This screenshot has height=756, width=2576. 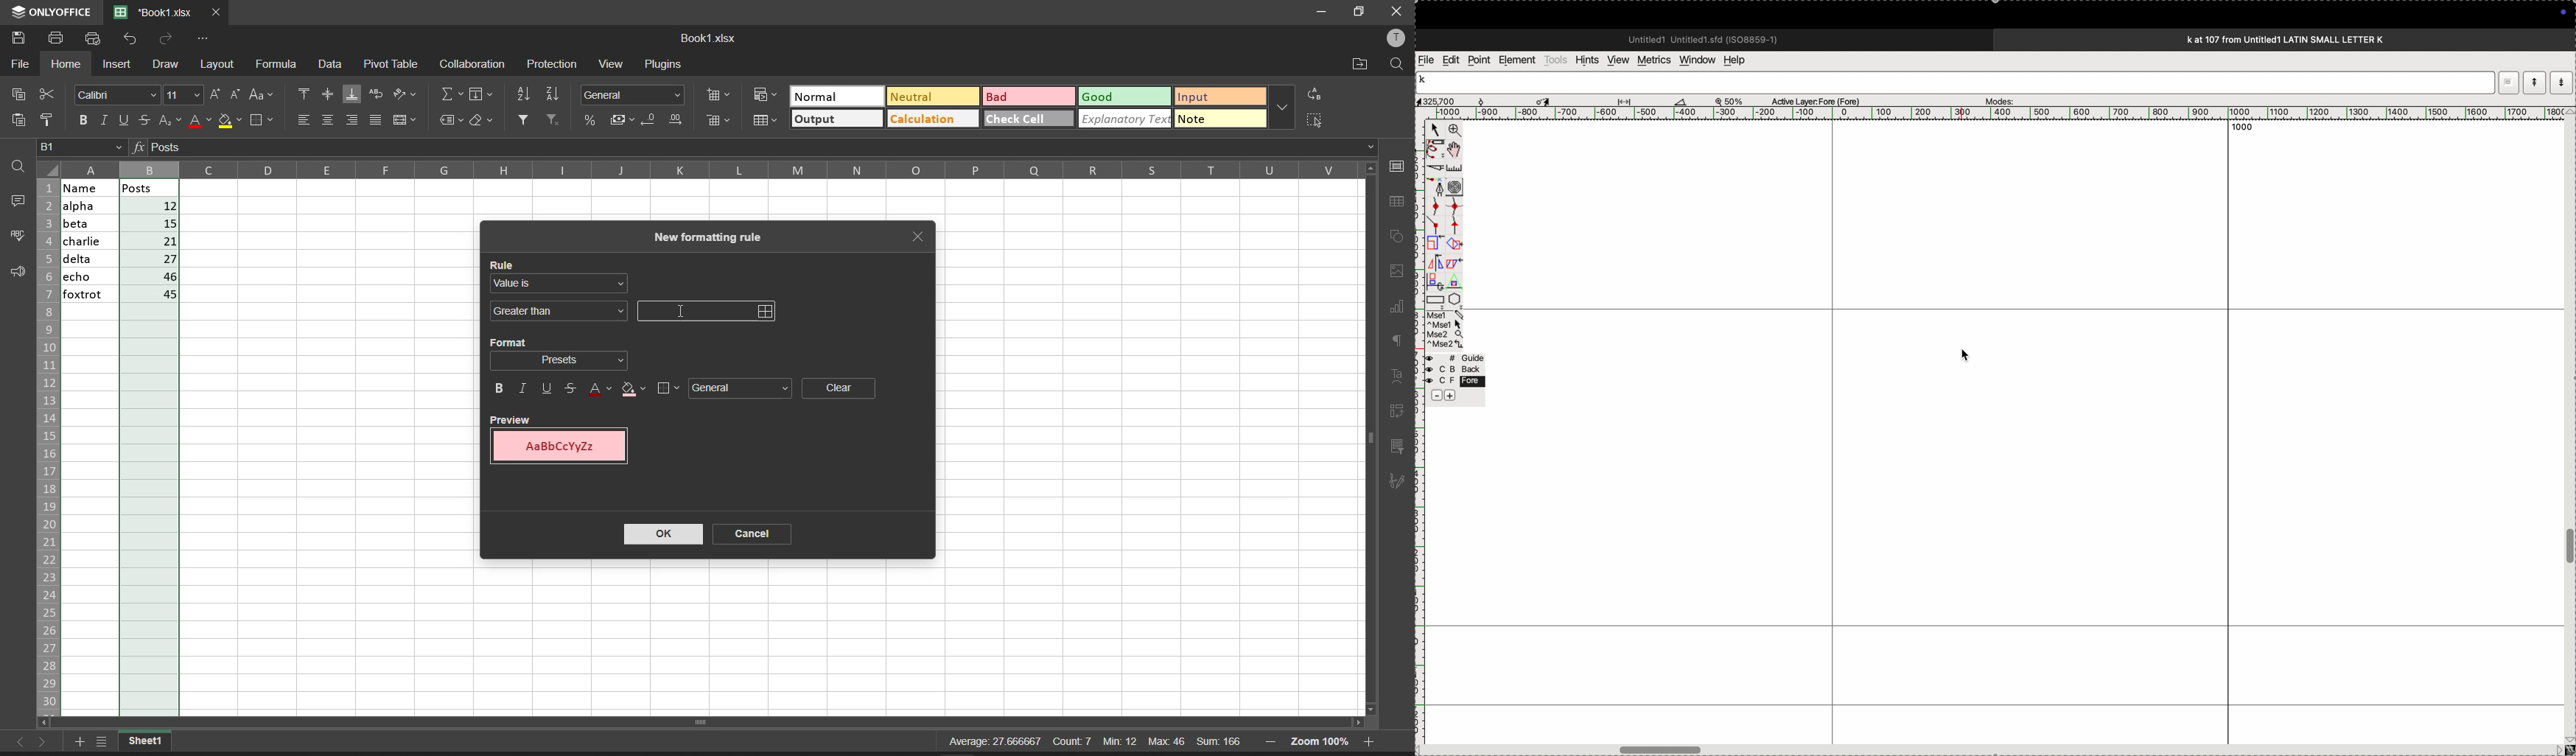 What do you see at coordinates (57, 39) in the screenshot?
I see `print` at bounding box center [57, 39].